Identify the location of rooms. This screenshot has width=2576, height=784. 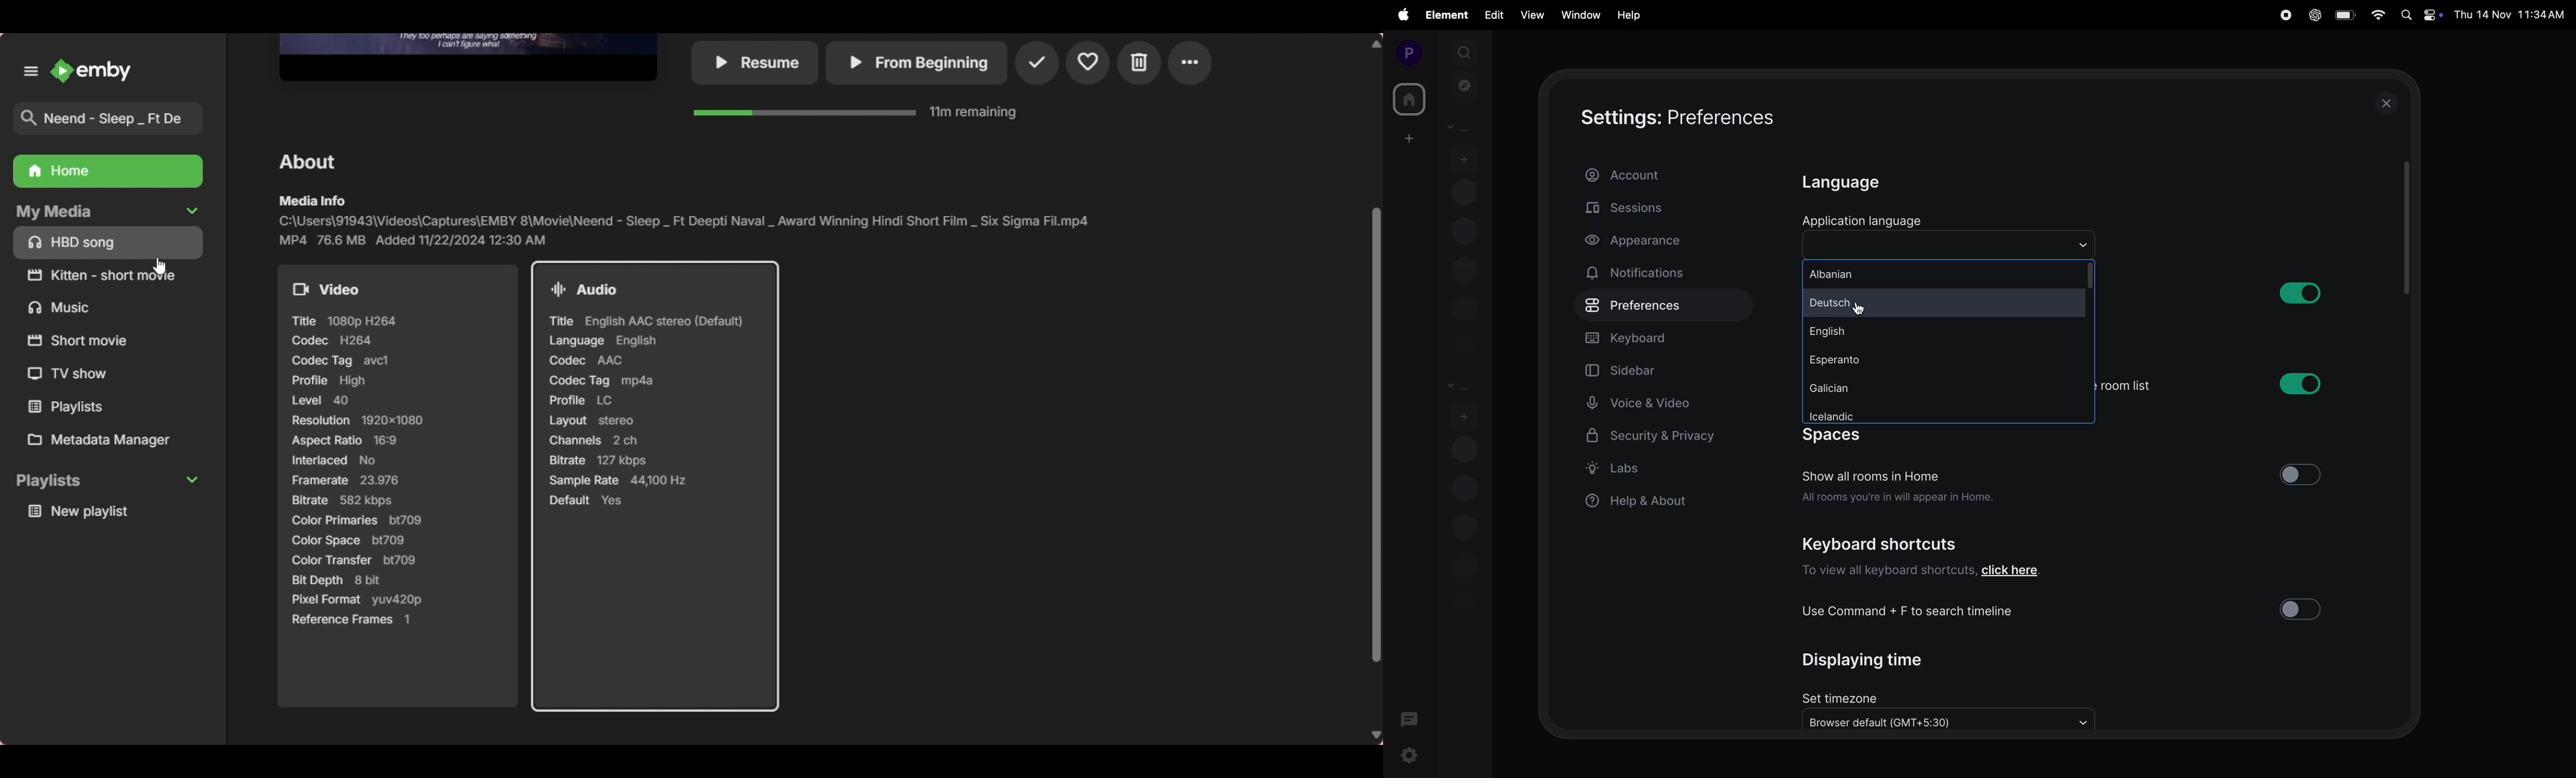
(1458, 387).